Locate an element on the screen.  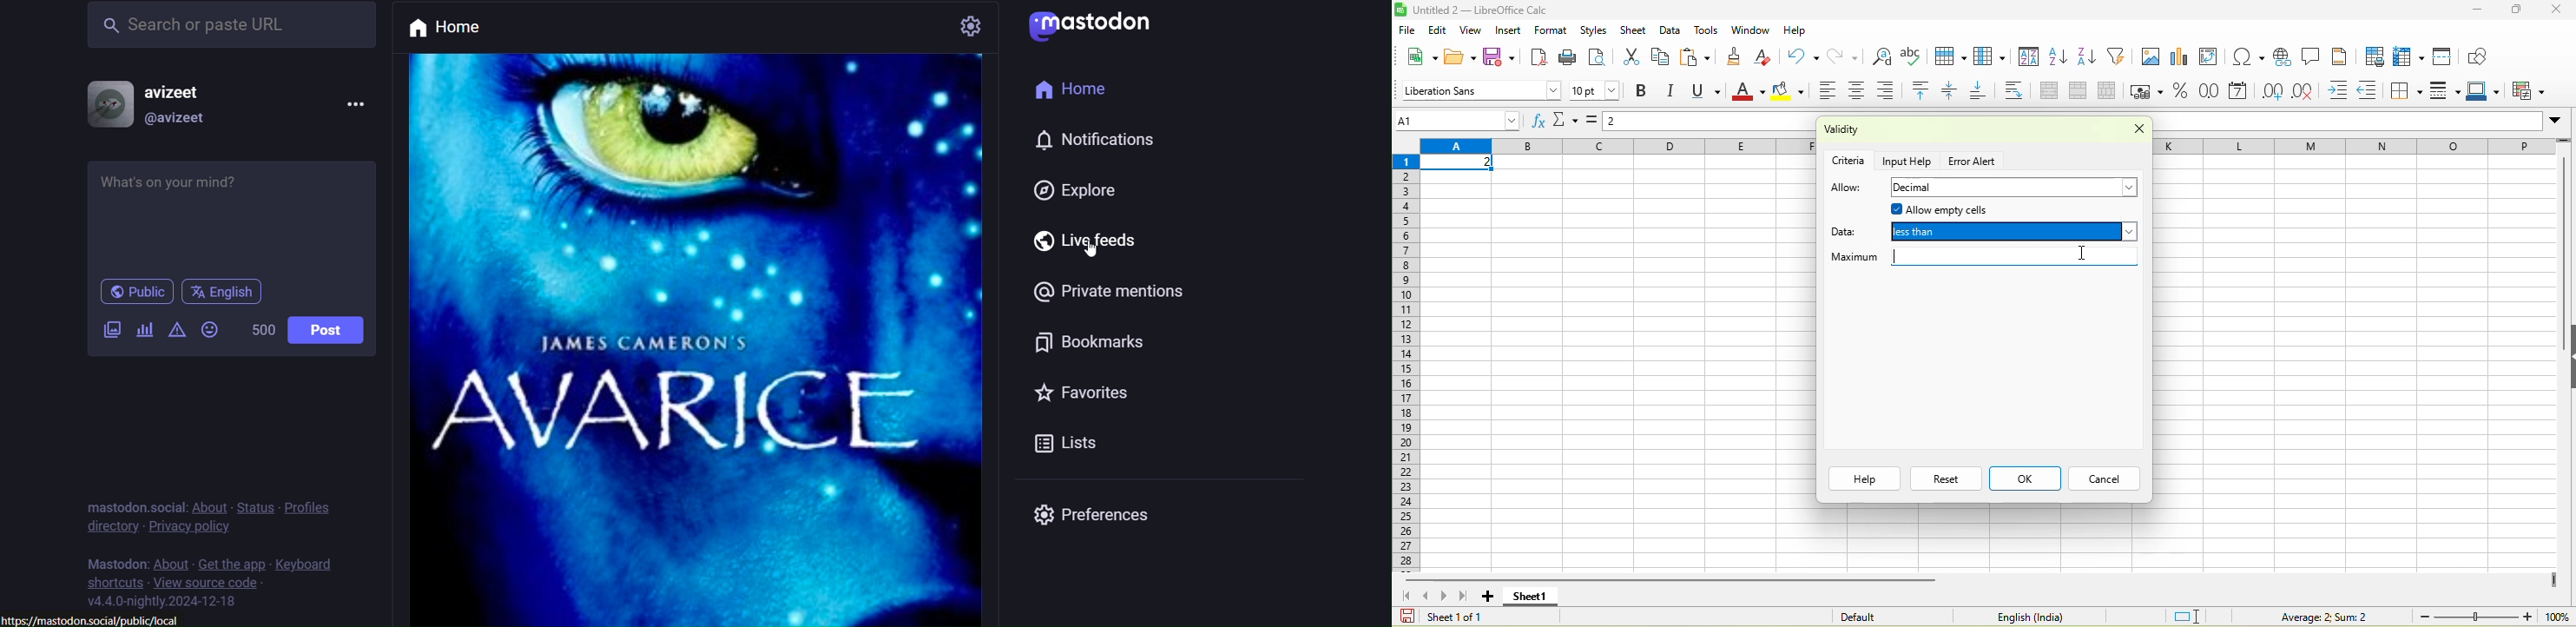
about is located at coordinates (205, 500).